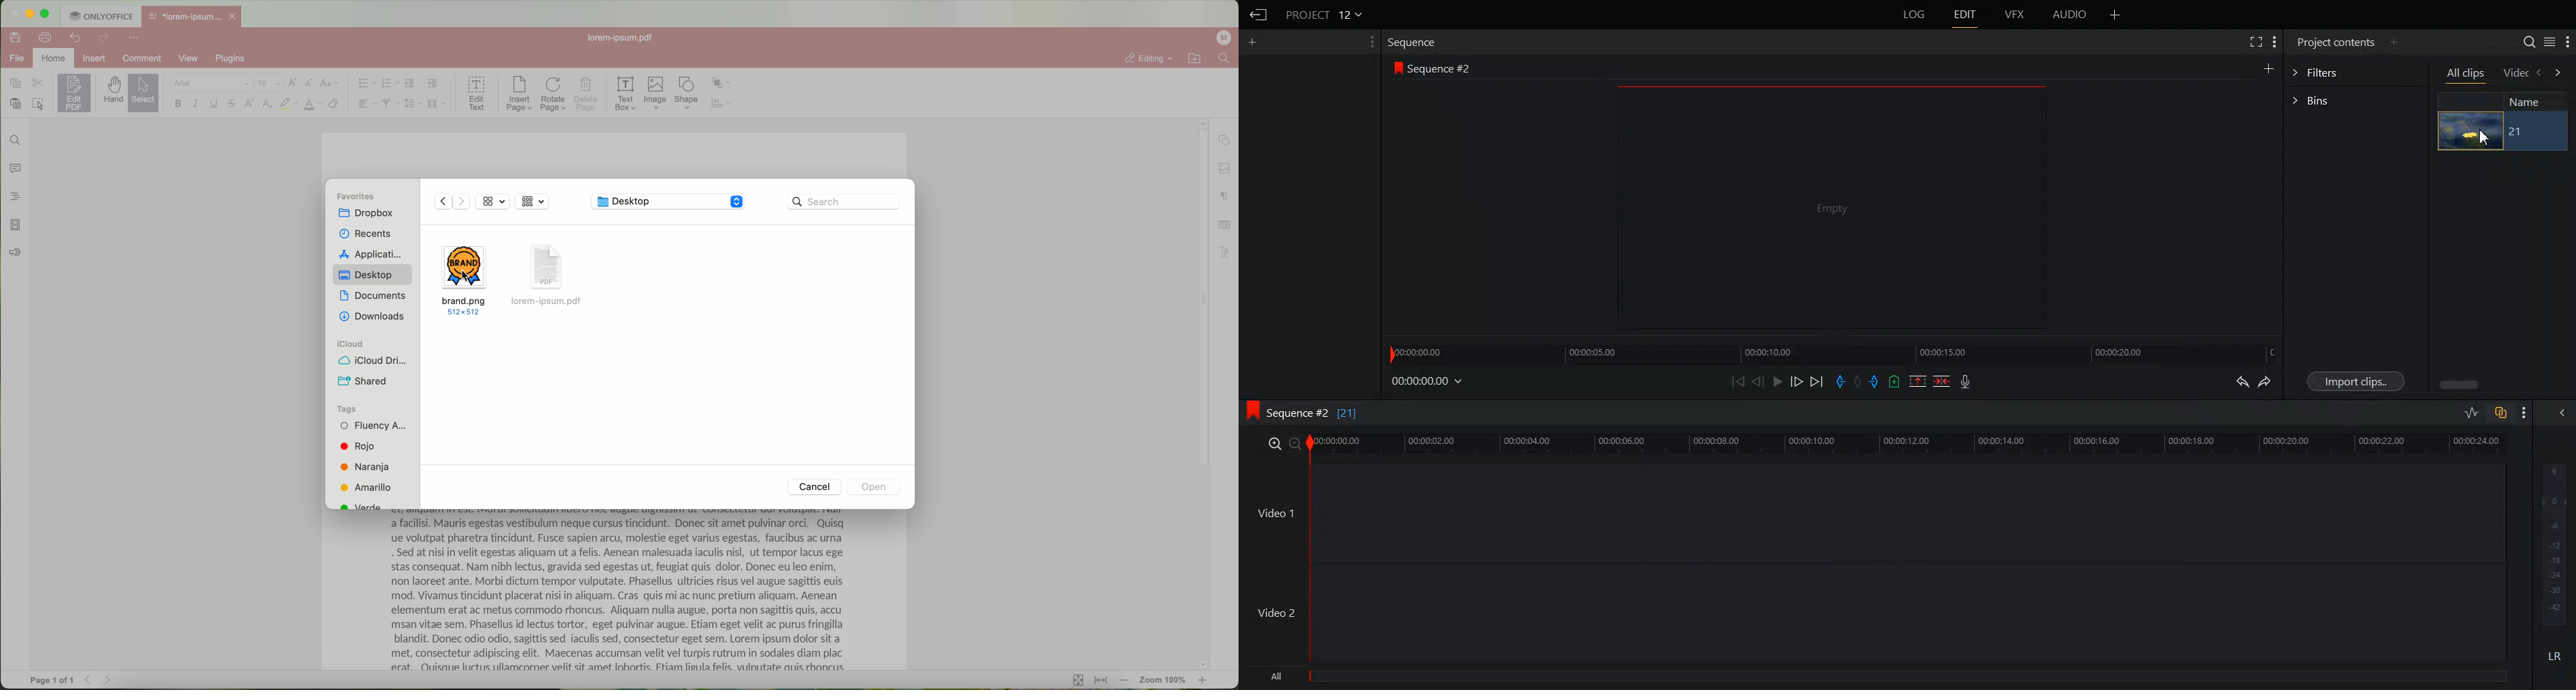 This screenshot has width=2576, height=700. I want to click on Sequence 2 [21], so click(1321, 415).